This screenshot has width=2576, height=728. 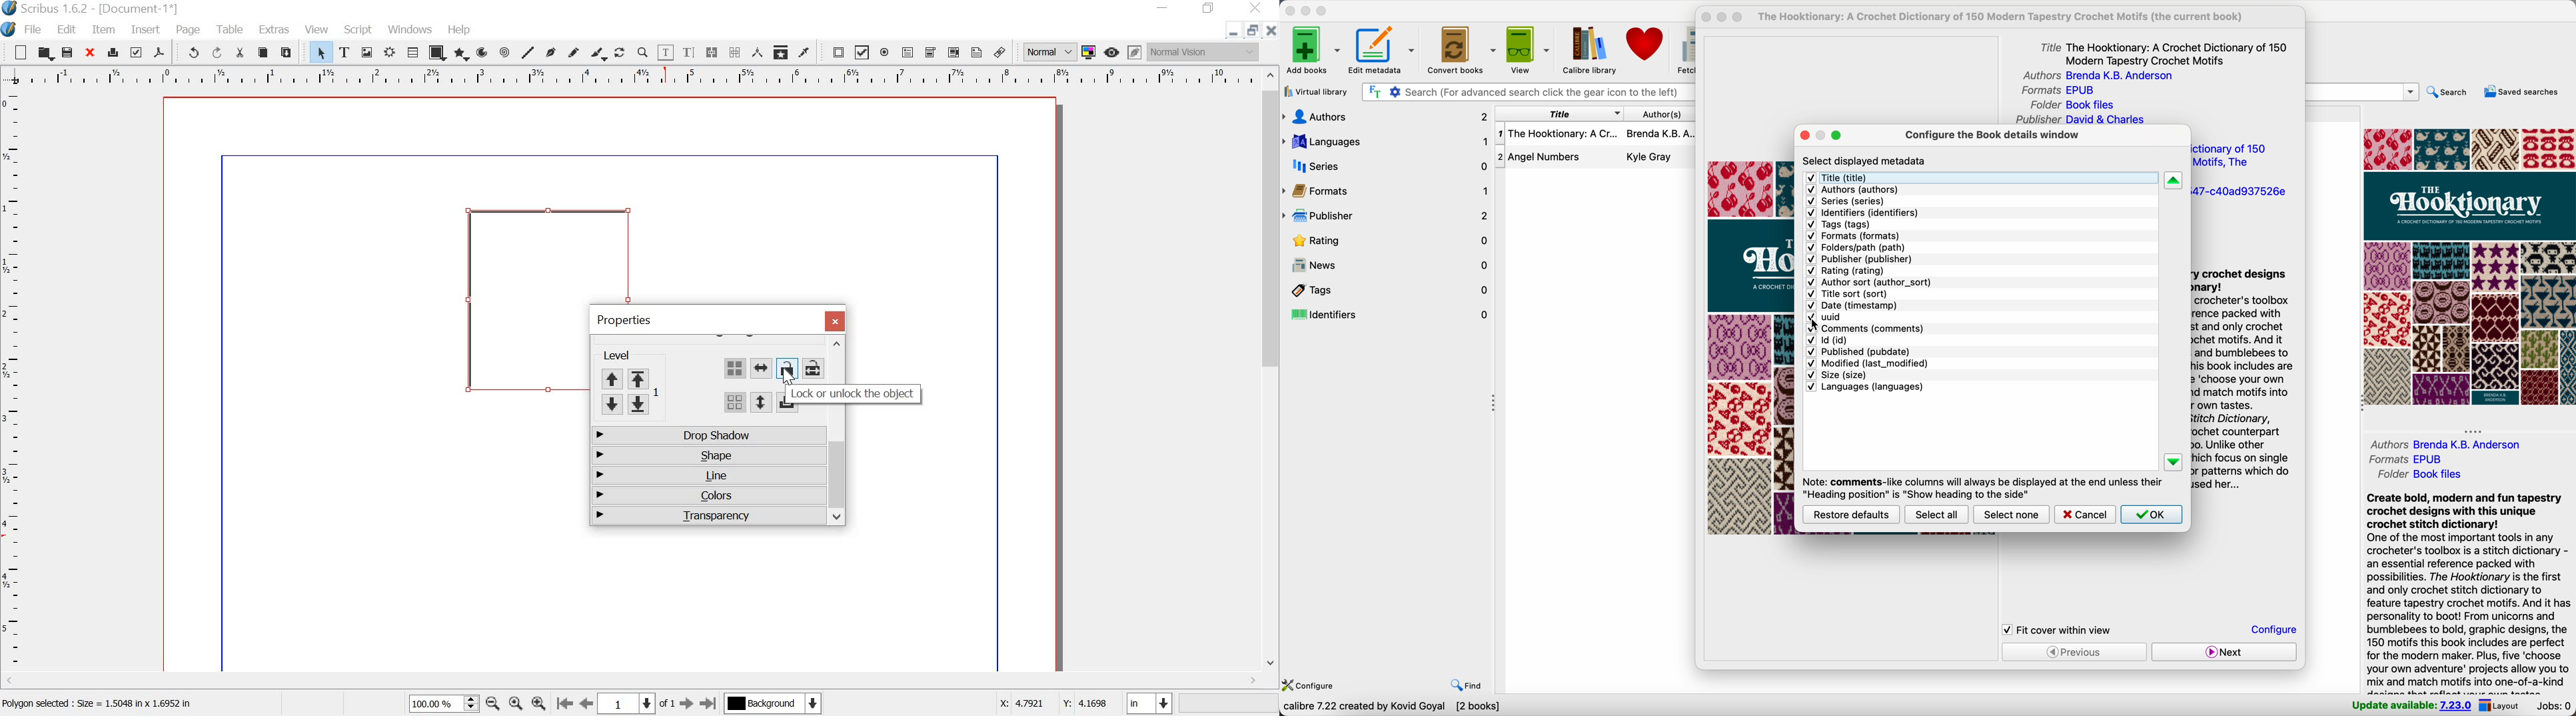 What do you see at coordinates (1836, 374) in the screenshot?
I see `size` at bounding box center [1836, 374].